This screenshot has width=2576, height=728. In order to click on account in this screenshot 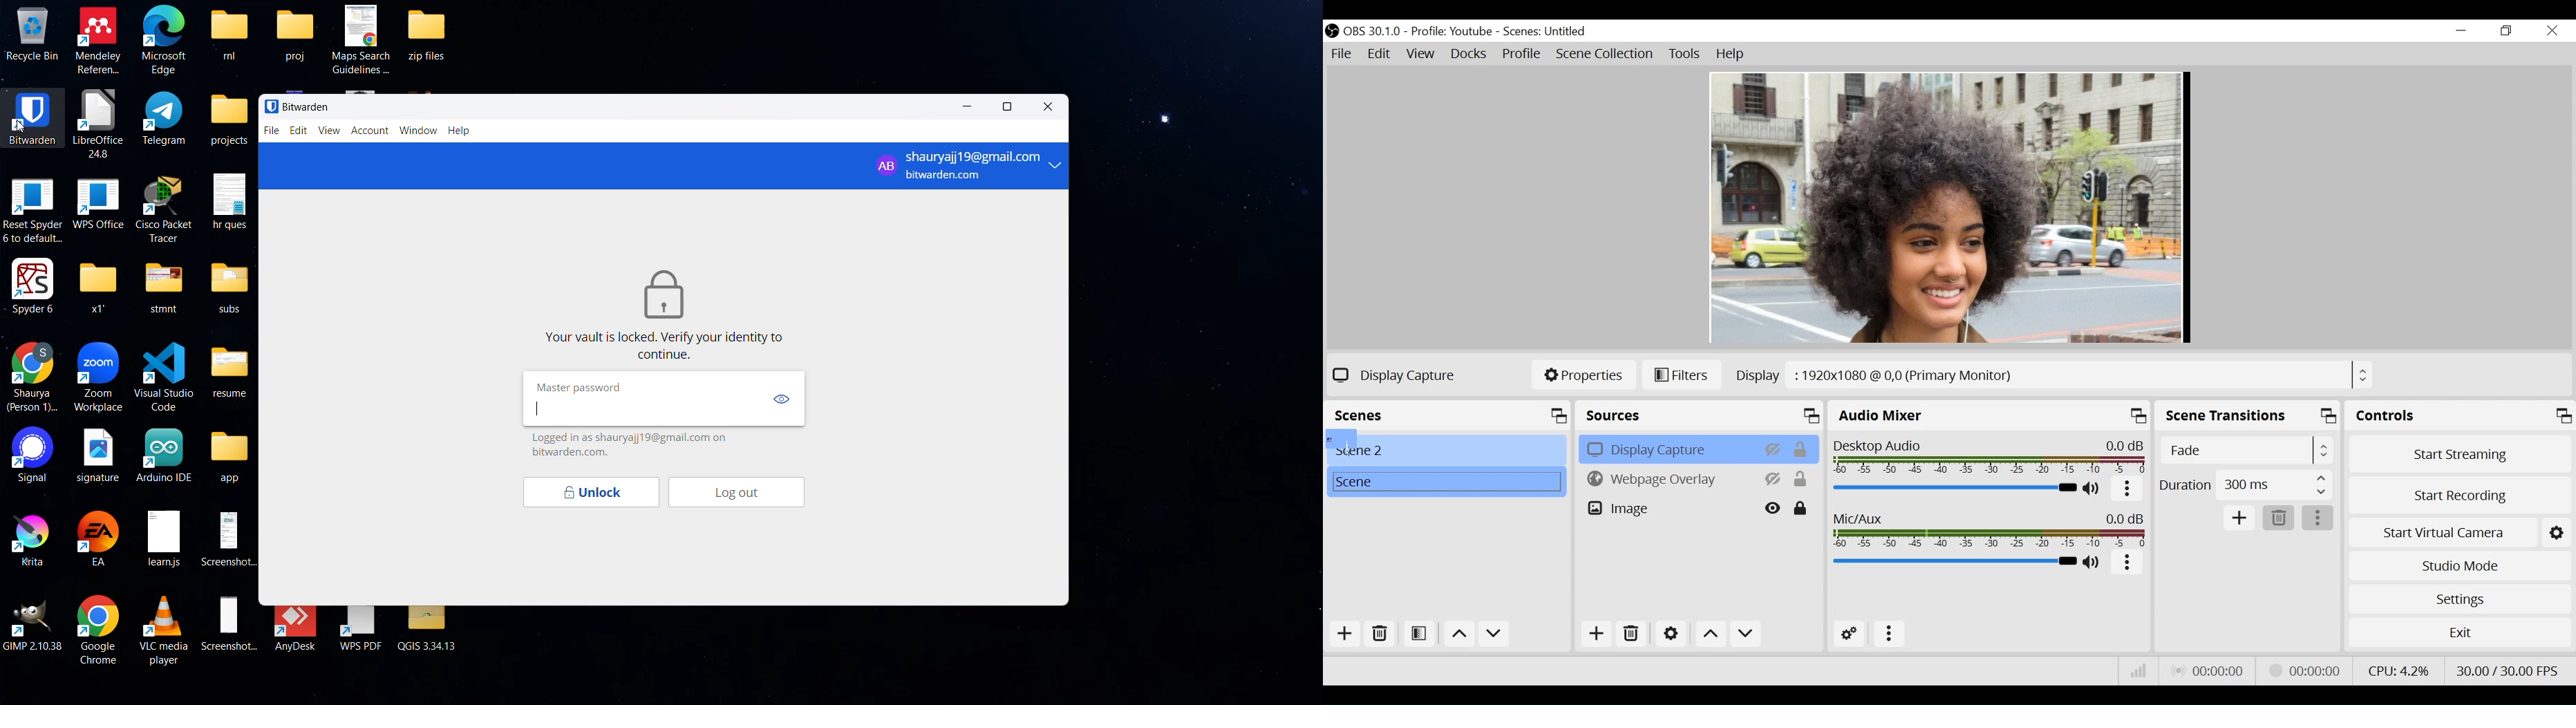, I will do `click(372, 131)`.